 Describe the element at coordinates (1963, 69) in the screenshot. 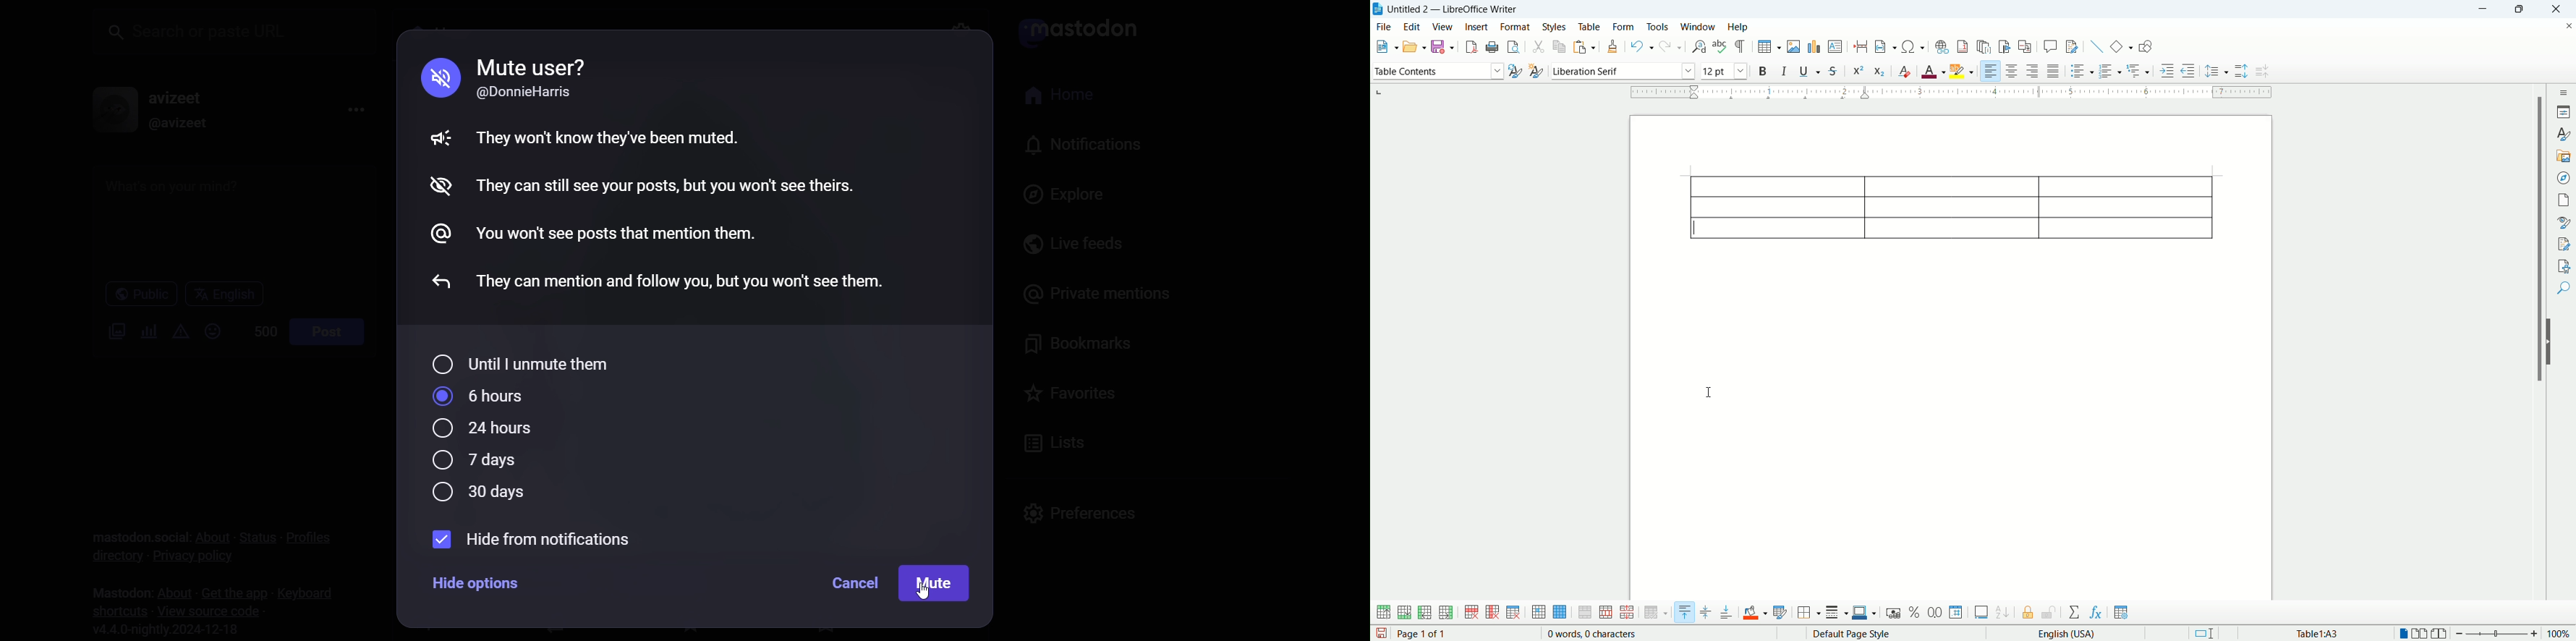

I see `highlighting color` at that location.